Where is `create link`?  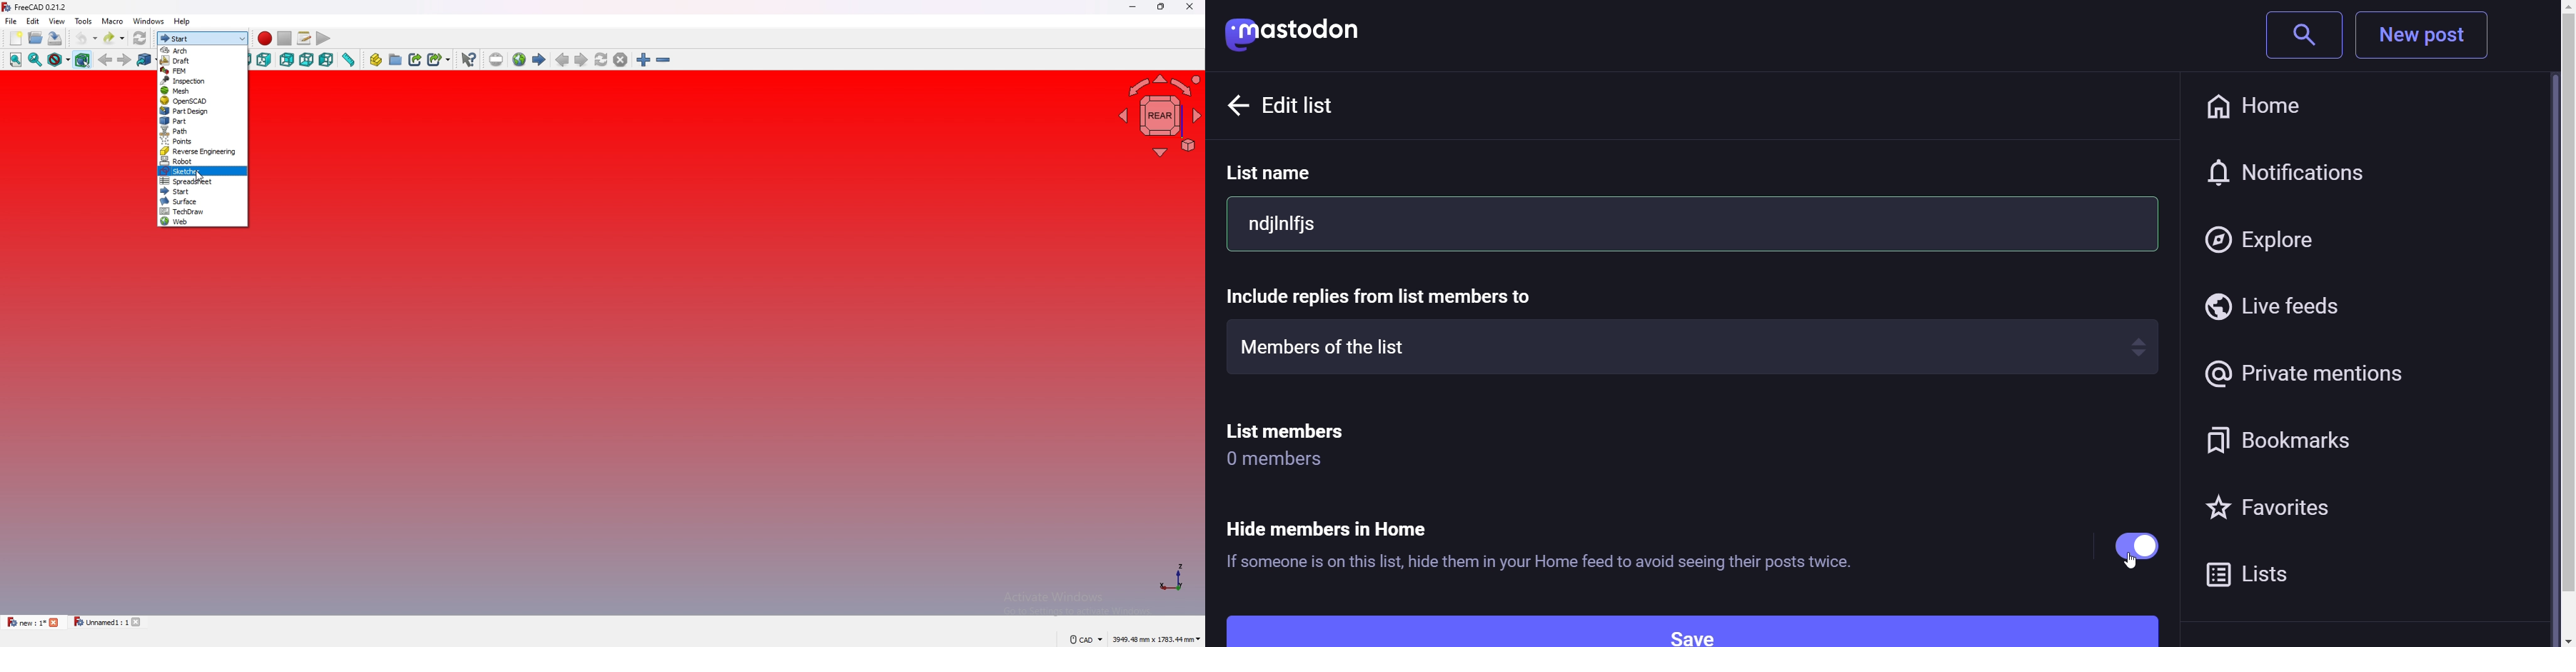 create link is located at coordinates (416, 59).